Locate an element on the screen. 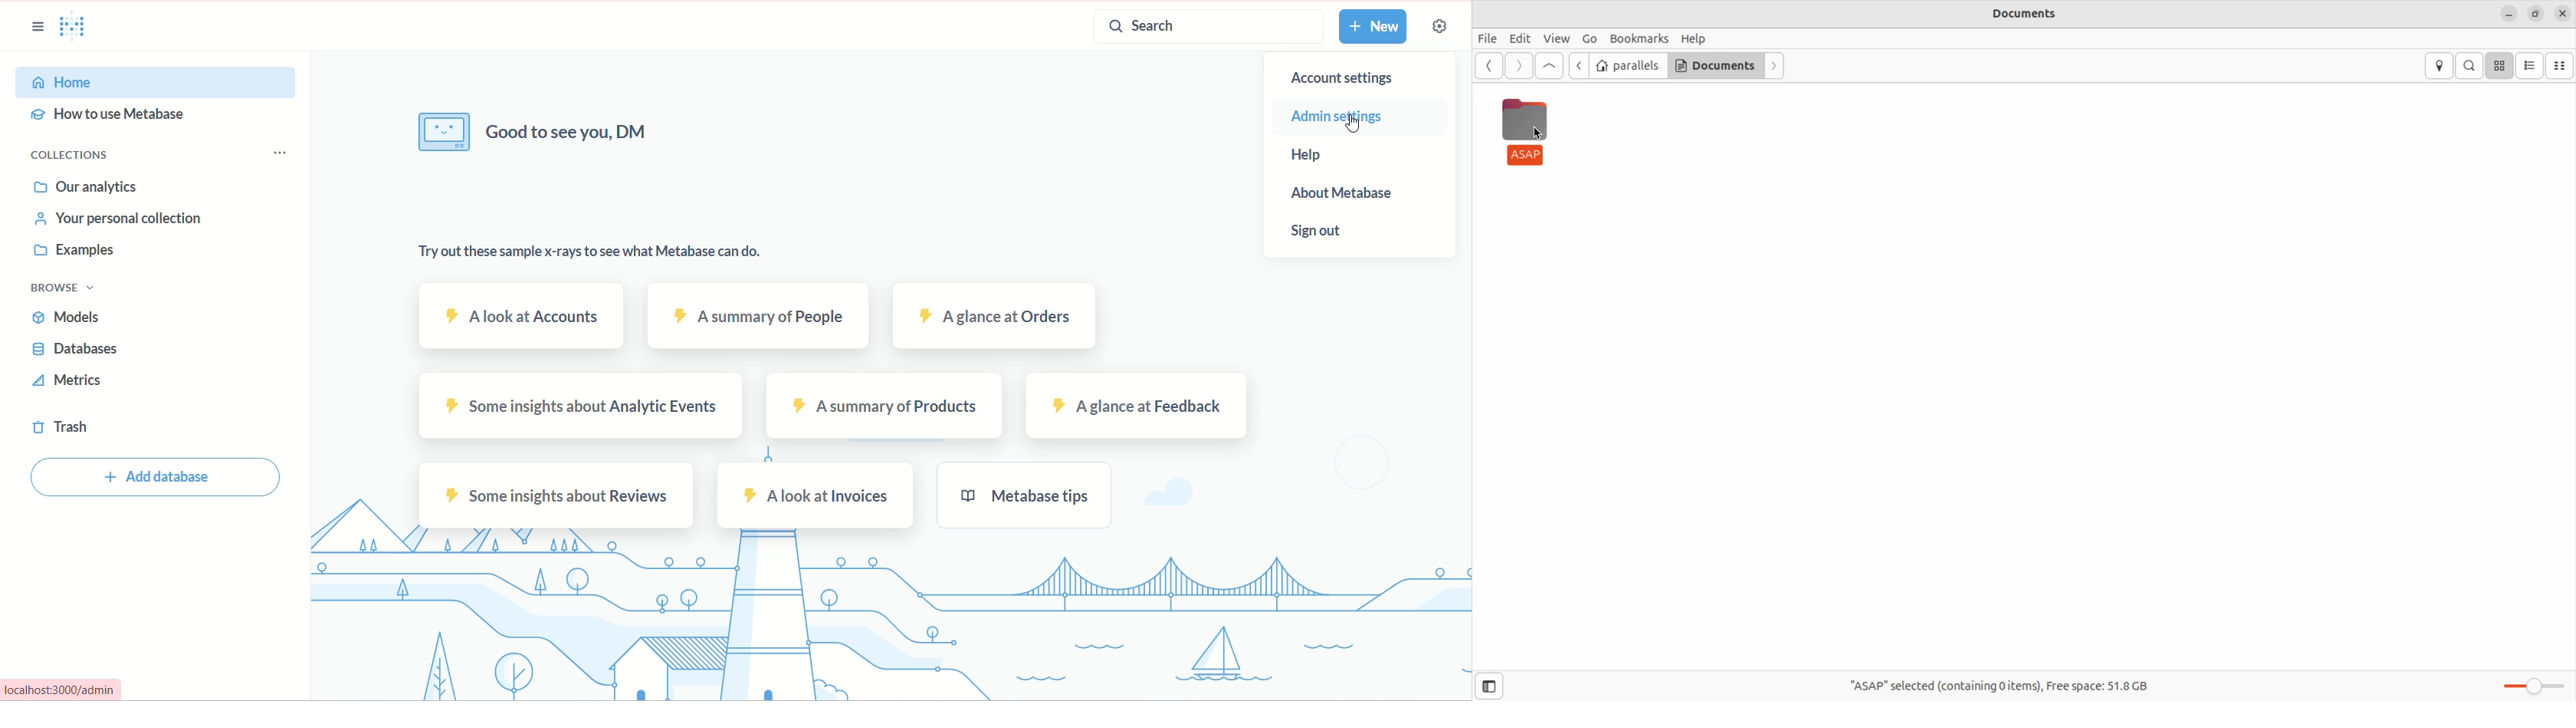 This screenshot has height=728, width=2576. search is located at coordinates (1206, 28).